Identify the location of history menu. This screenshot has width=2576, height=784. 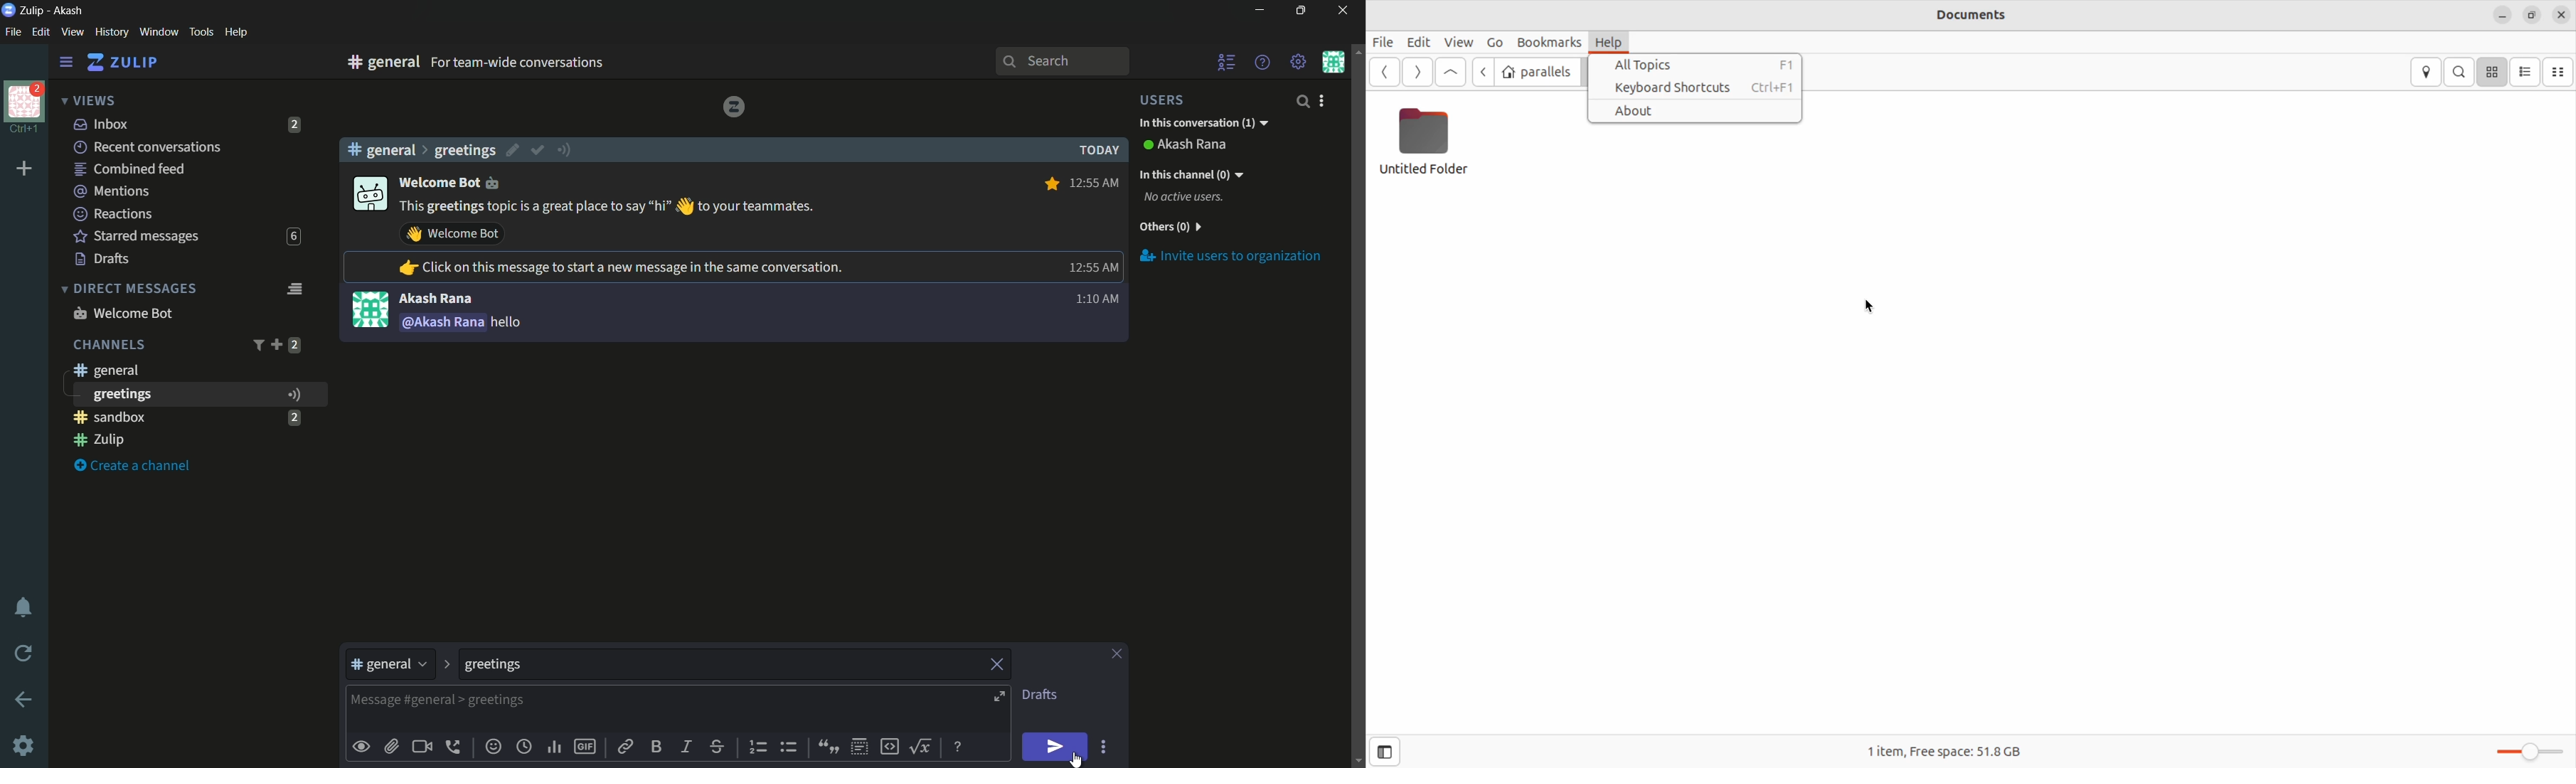
(112, 31).